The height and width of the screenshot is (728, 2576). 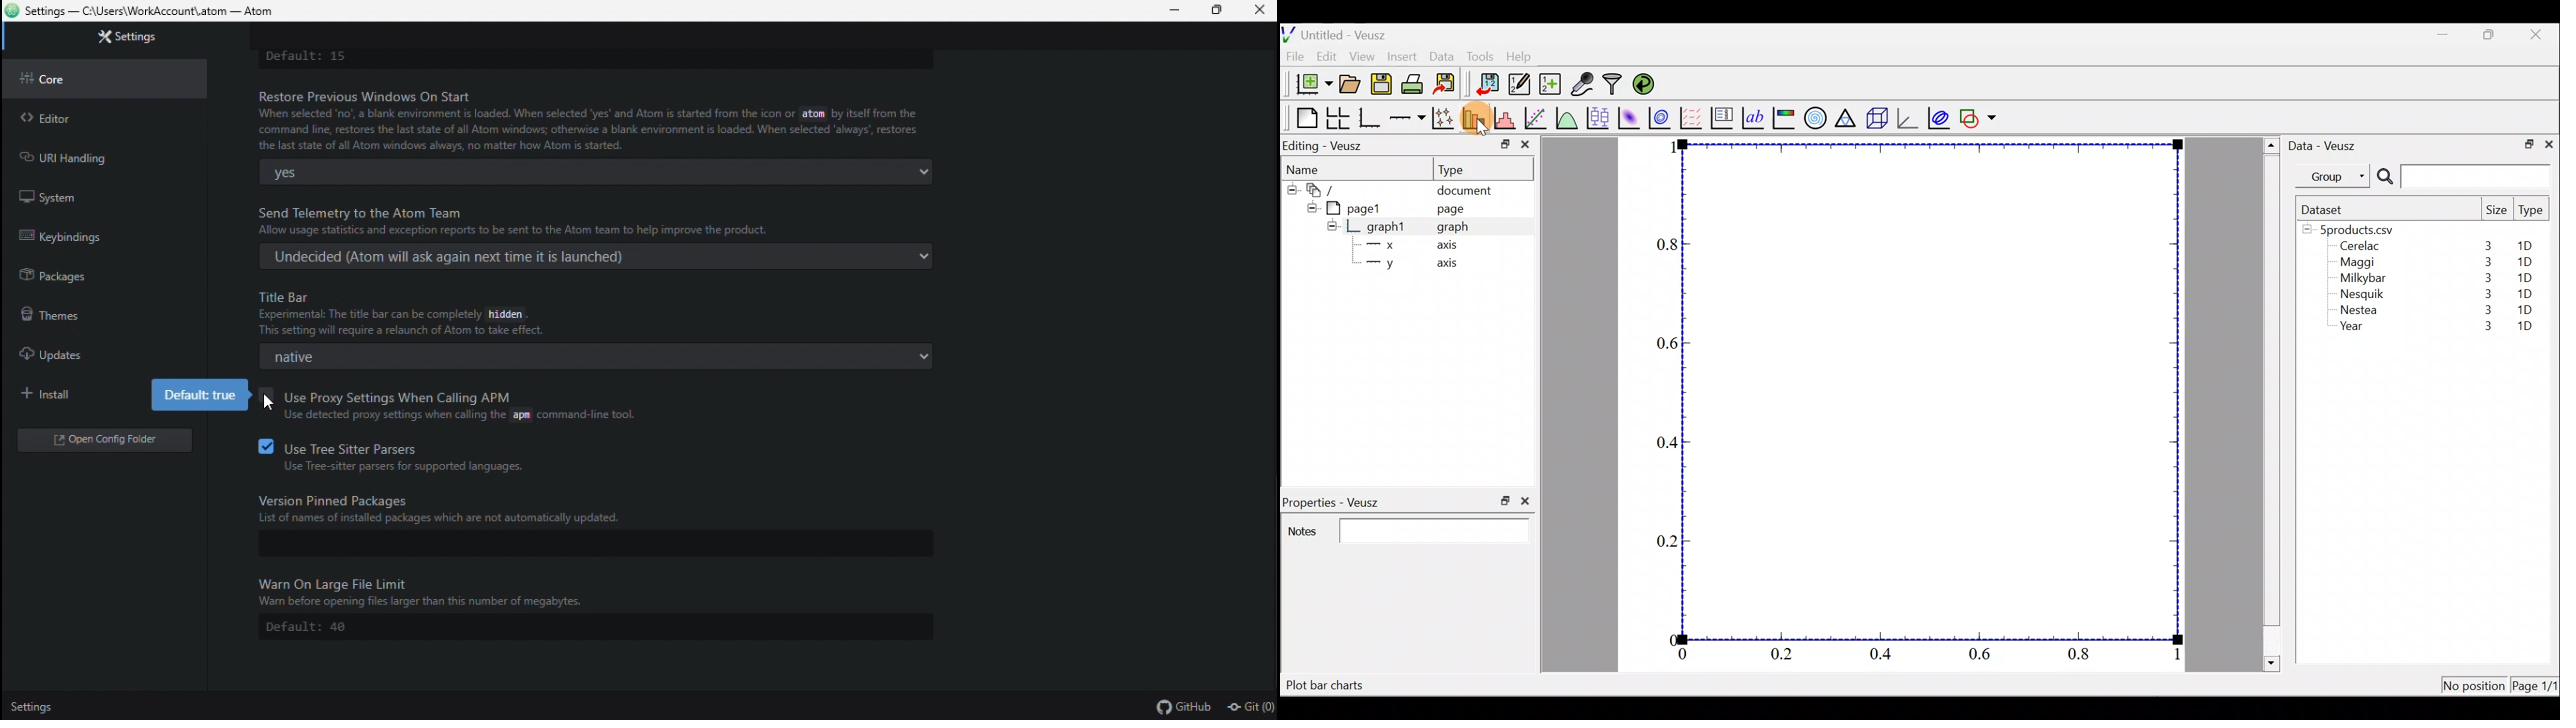 What do you see at coordinates (1488, 85) in the screenshot?
I see `Import data into veusz` at bounding box center [1488, 85].